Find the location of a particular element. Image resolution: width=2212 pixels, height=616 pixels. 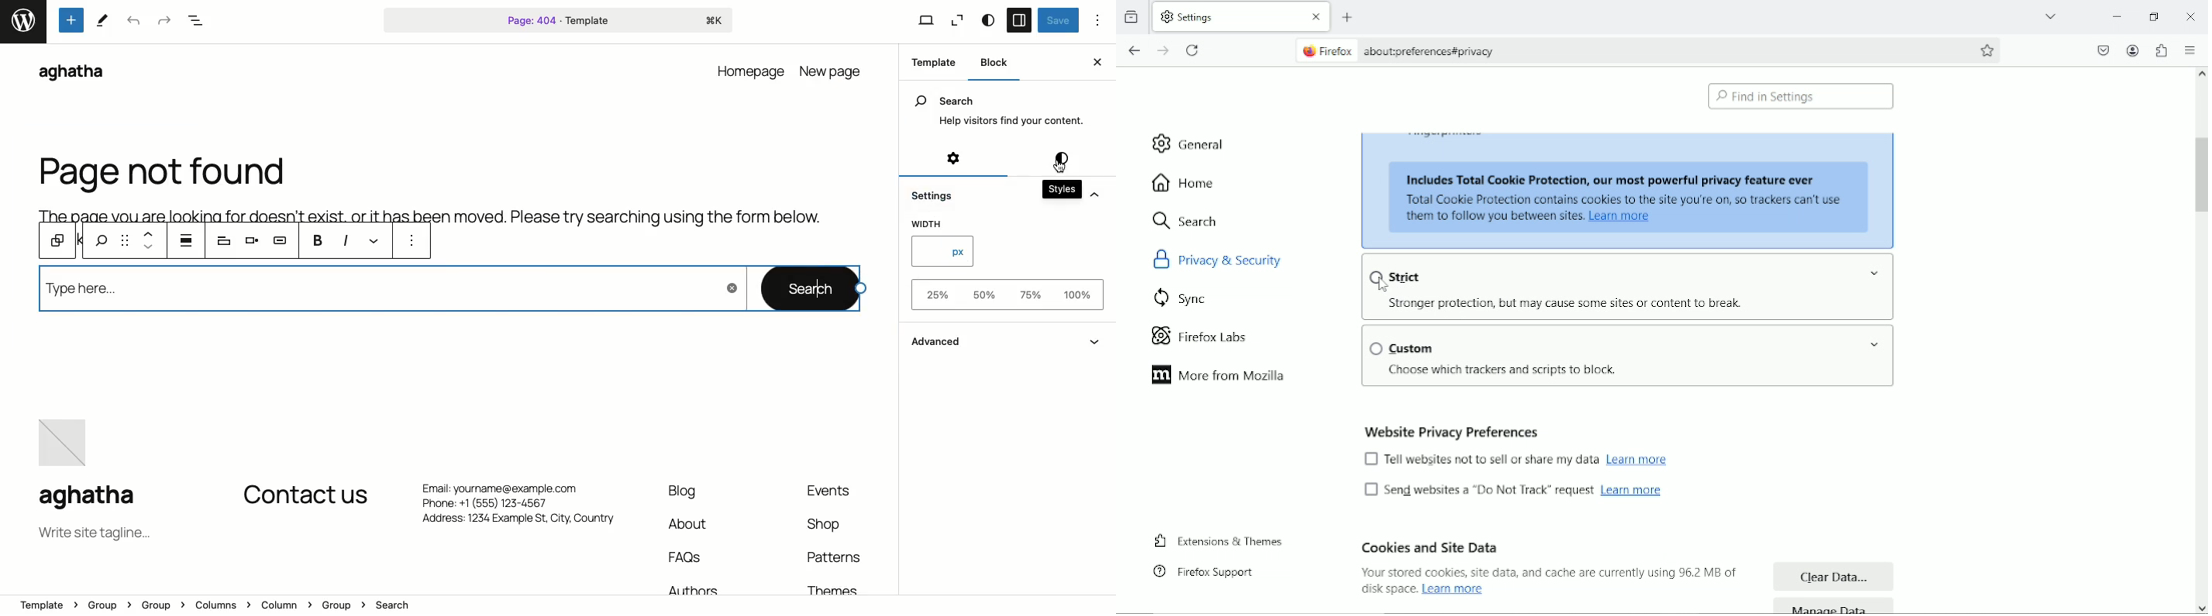

FAQs is located at coordinates (688, 557).